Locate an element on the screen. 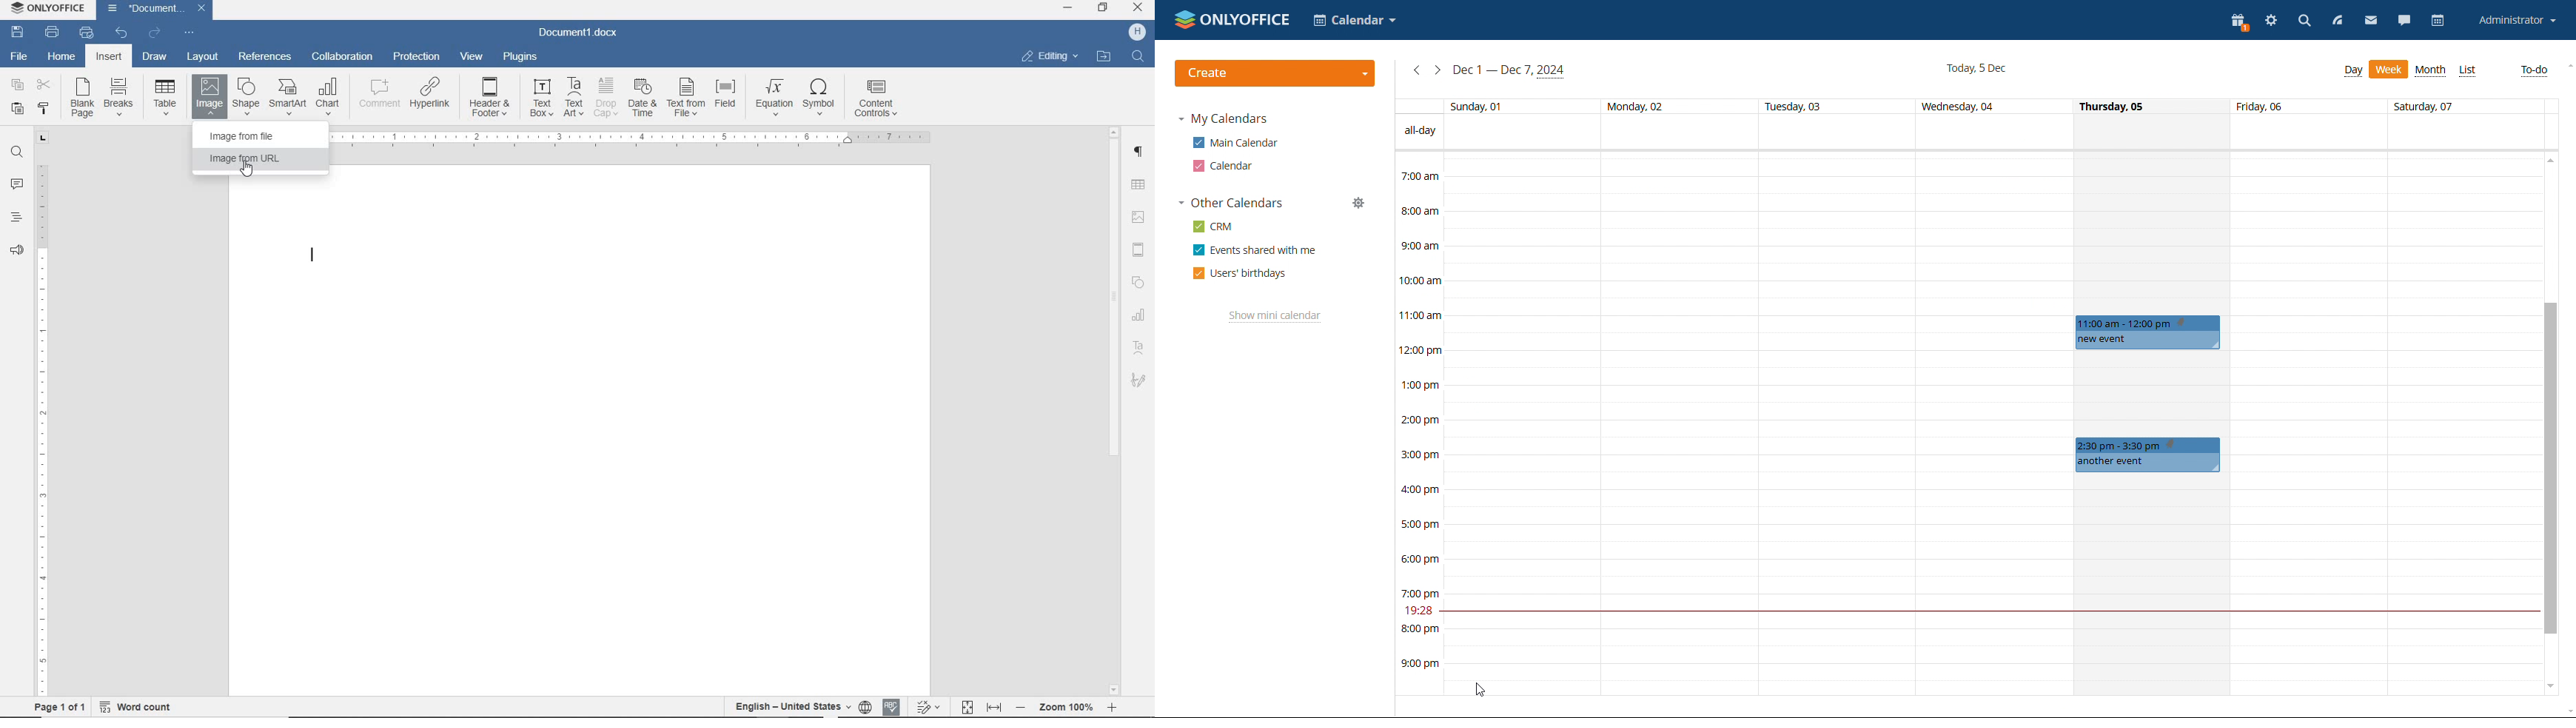  English- United States(text language) is located at coordinates (792, 708).